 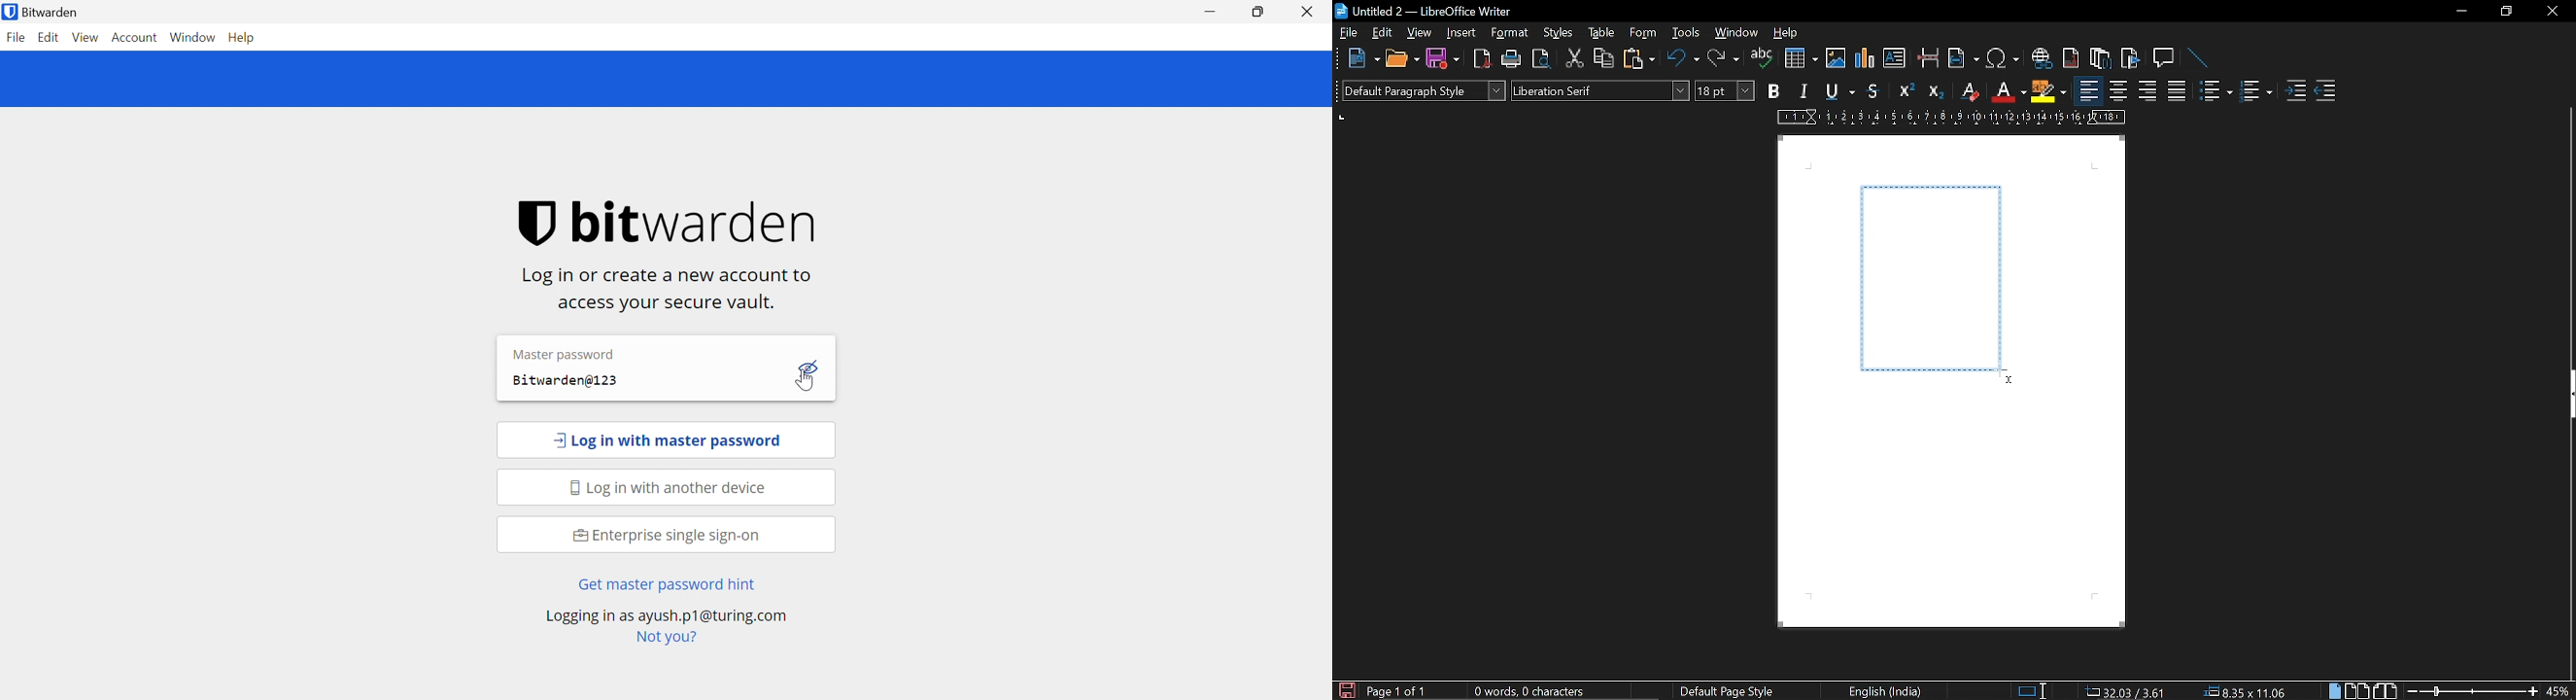 I want to click on insert, so click(x=1461, y=33).